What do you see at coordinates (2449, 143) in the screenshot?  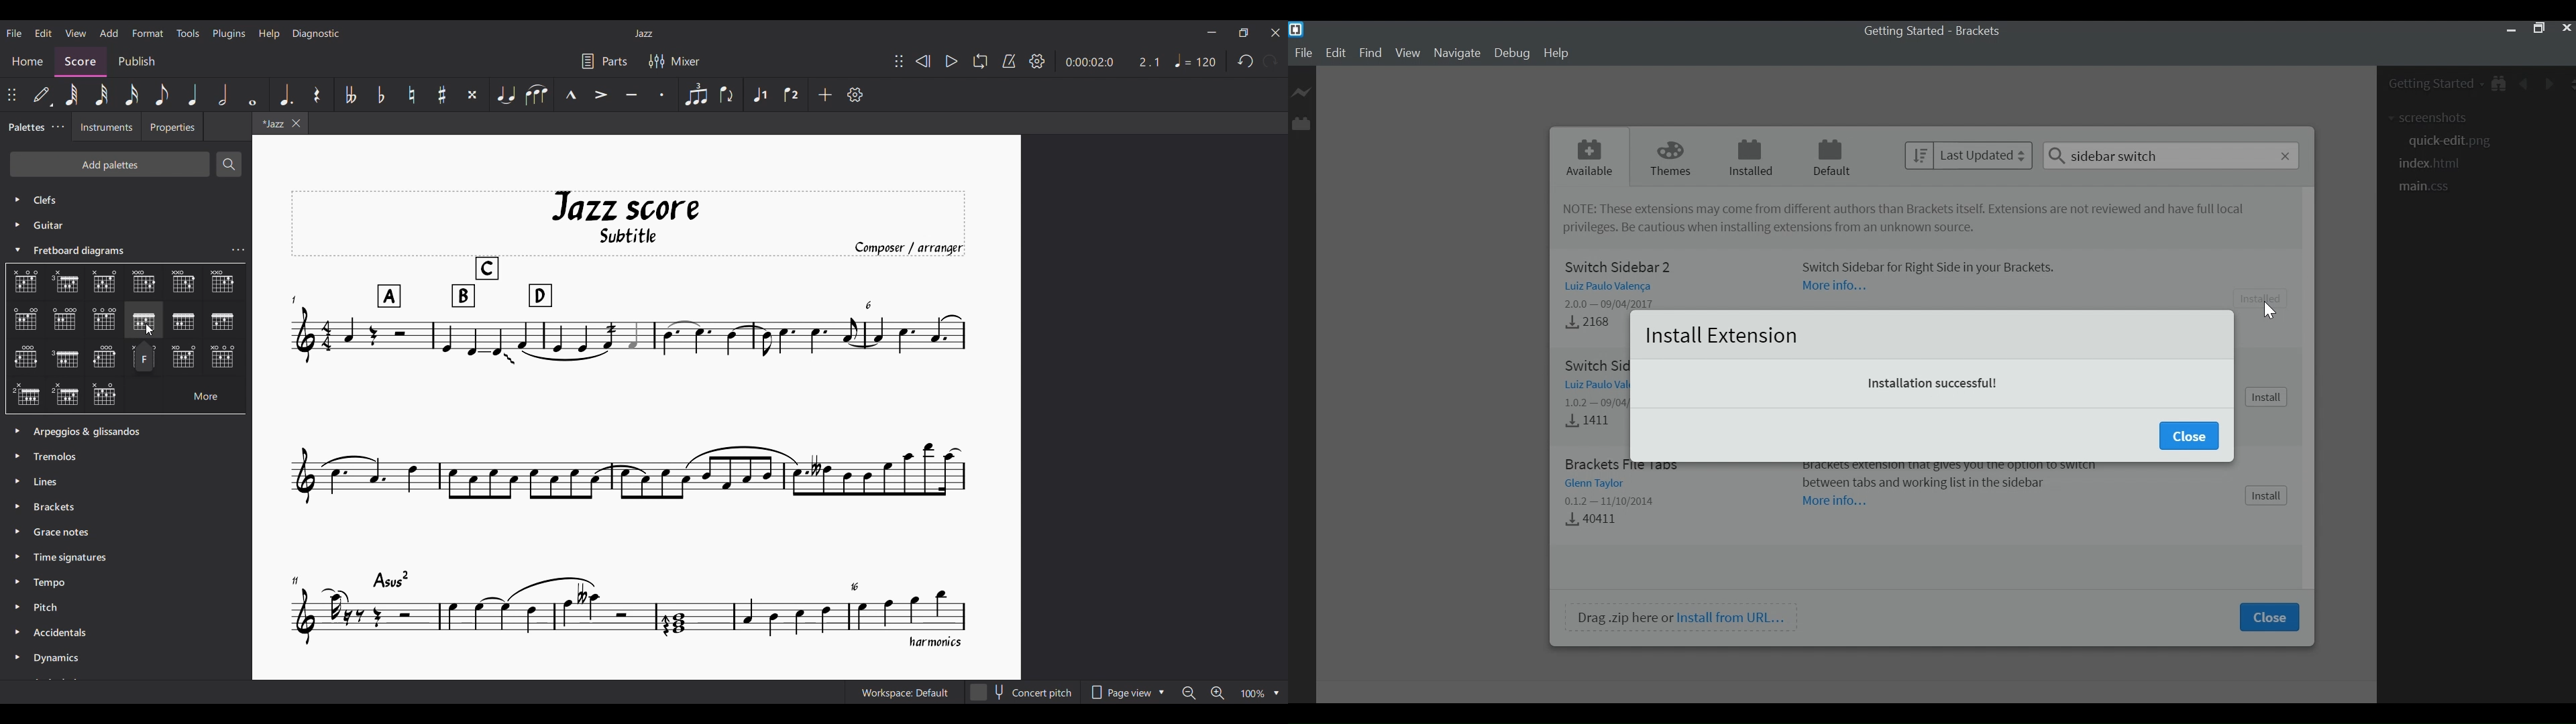 I see `quick-edit.png` at bounding box center [2449, 143].